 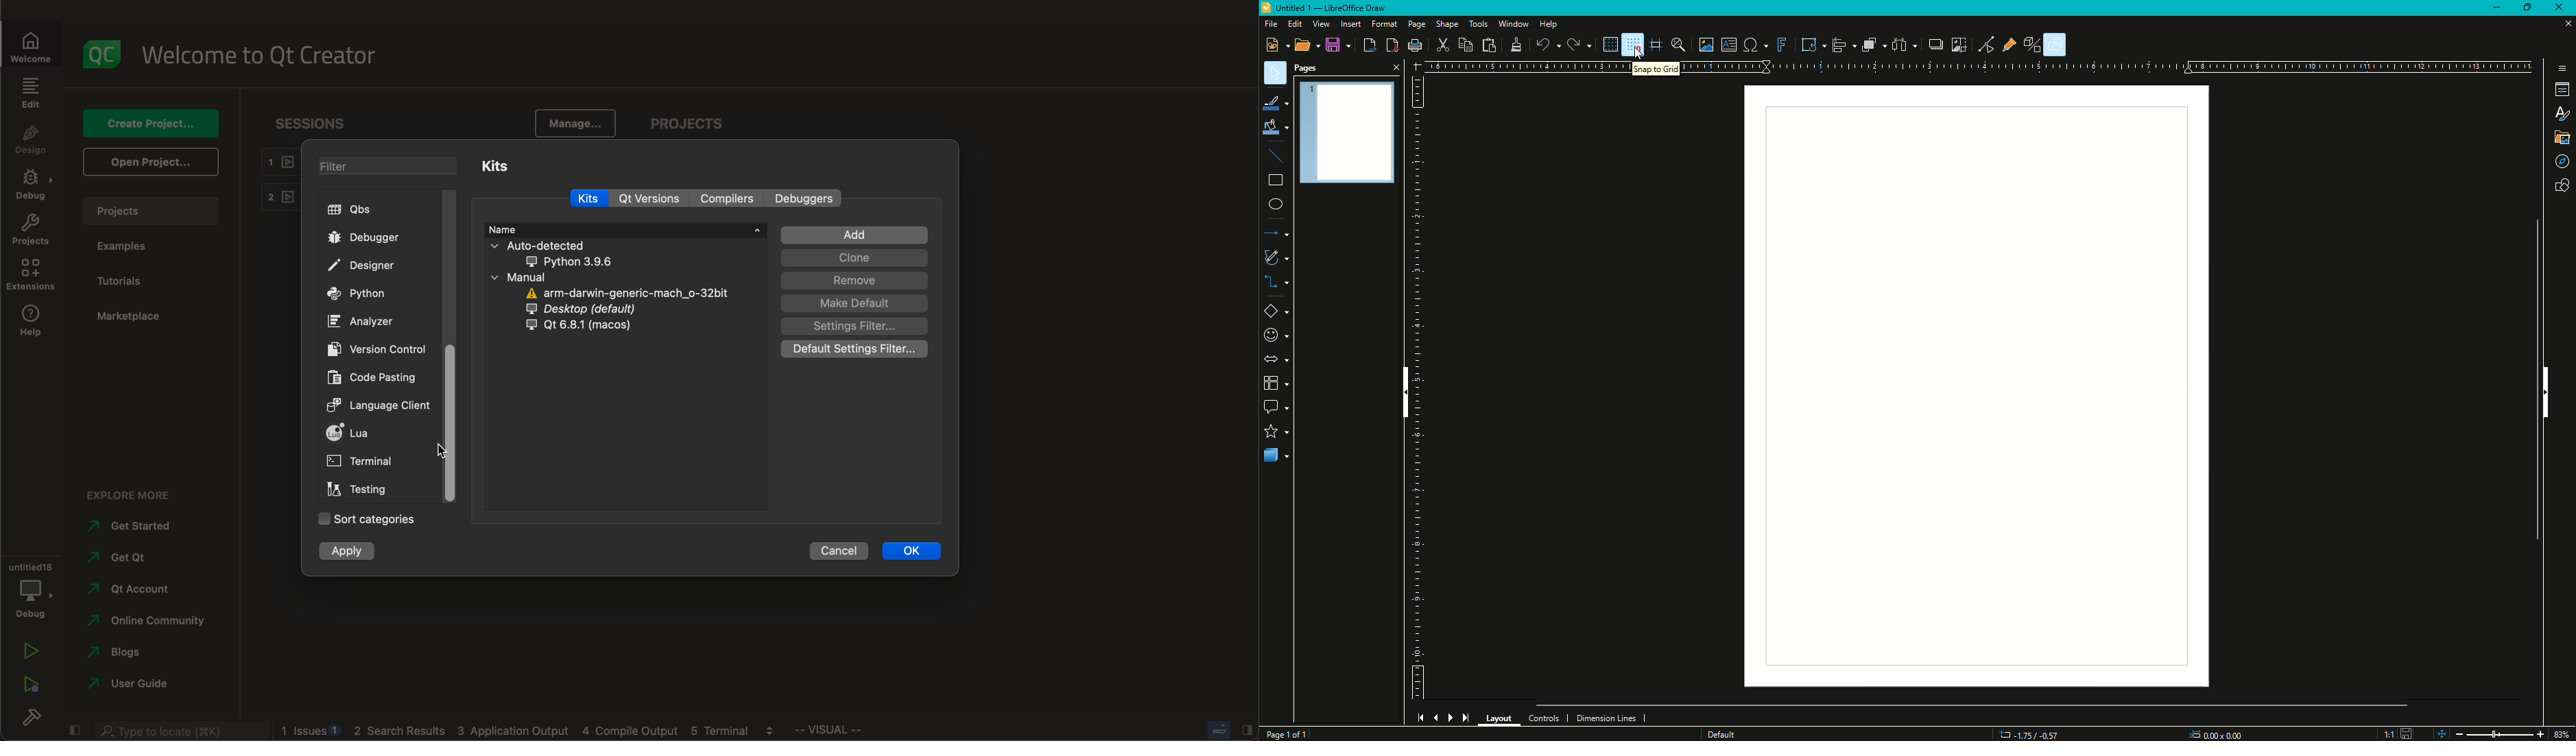 What do you see at coordinates (305, 121) in the screenshot?
I see `sessions` at bounding box center [305, 121].